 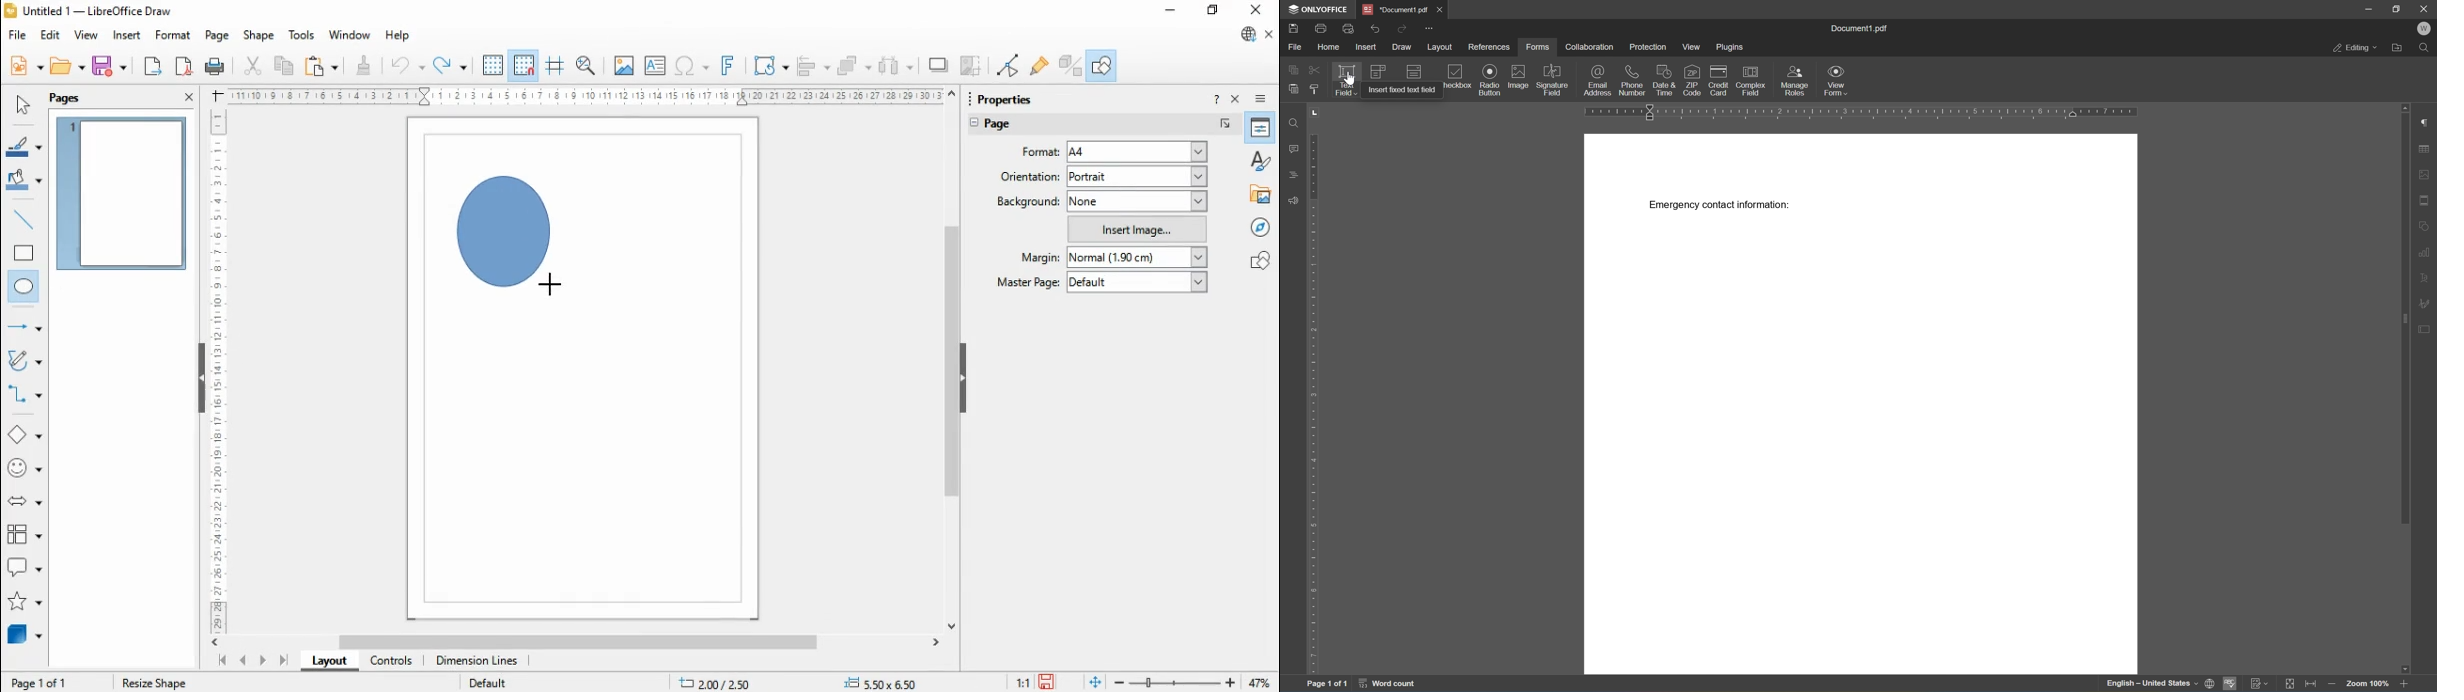 What do you see at coordinates (27, 503) in the screenshot?
I see `block arrows` at bounding box center [27, 503].